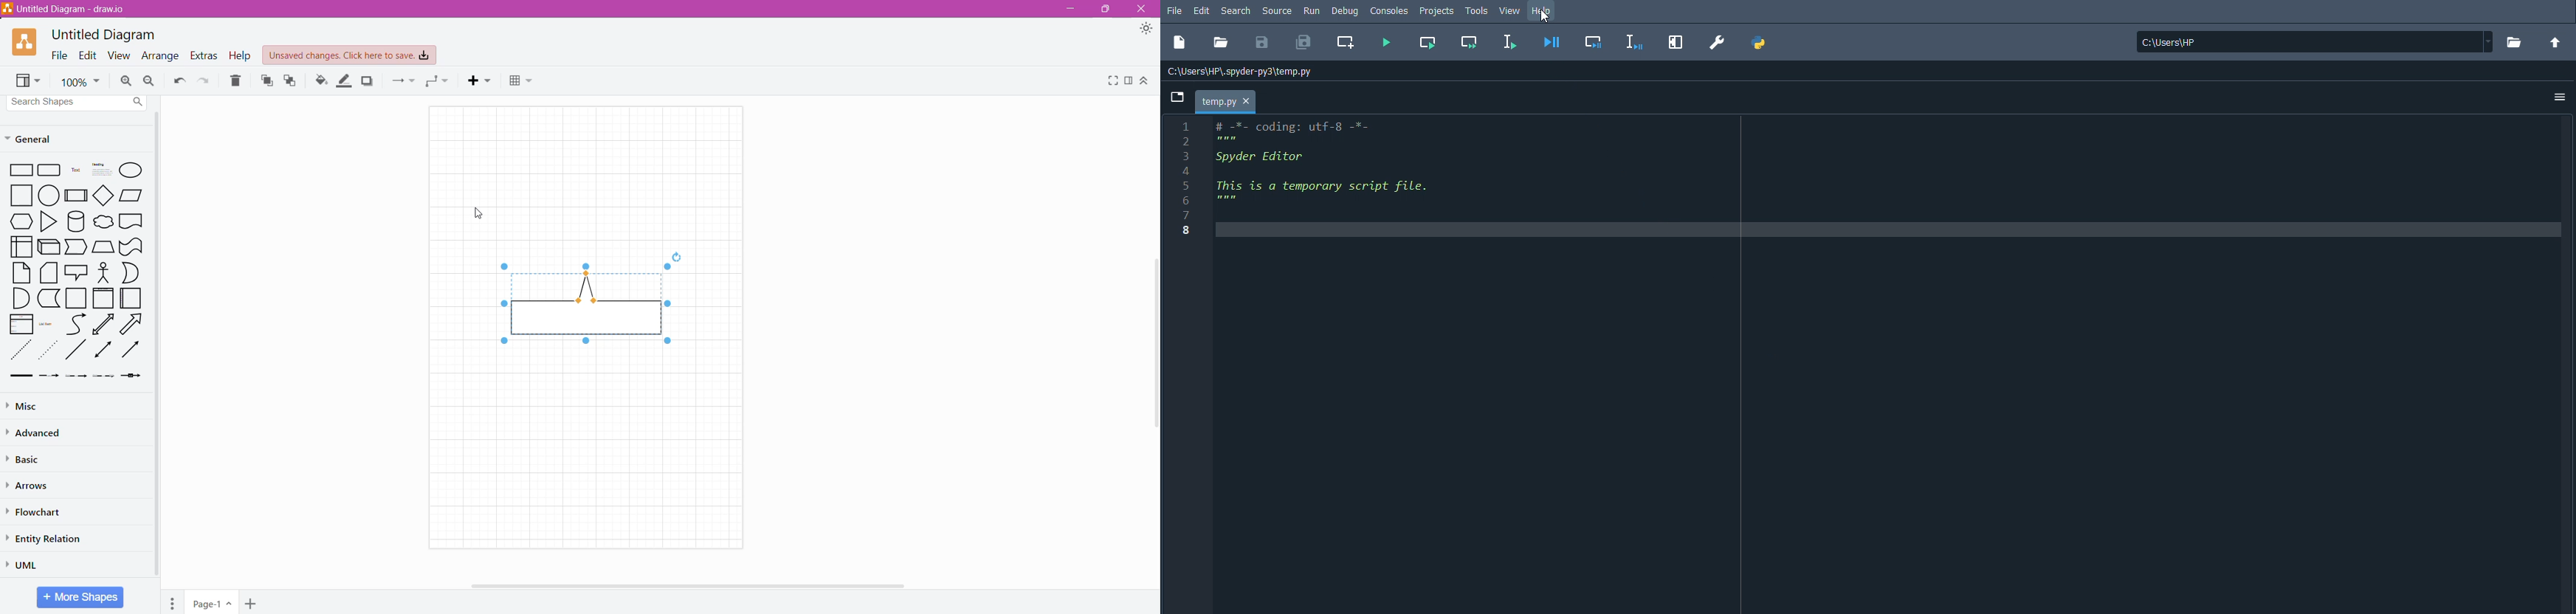 The height and width of the screenshot is (616, 2576). I want to click on subprocess, so click(76, 195).